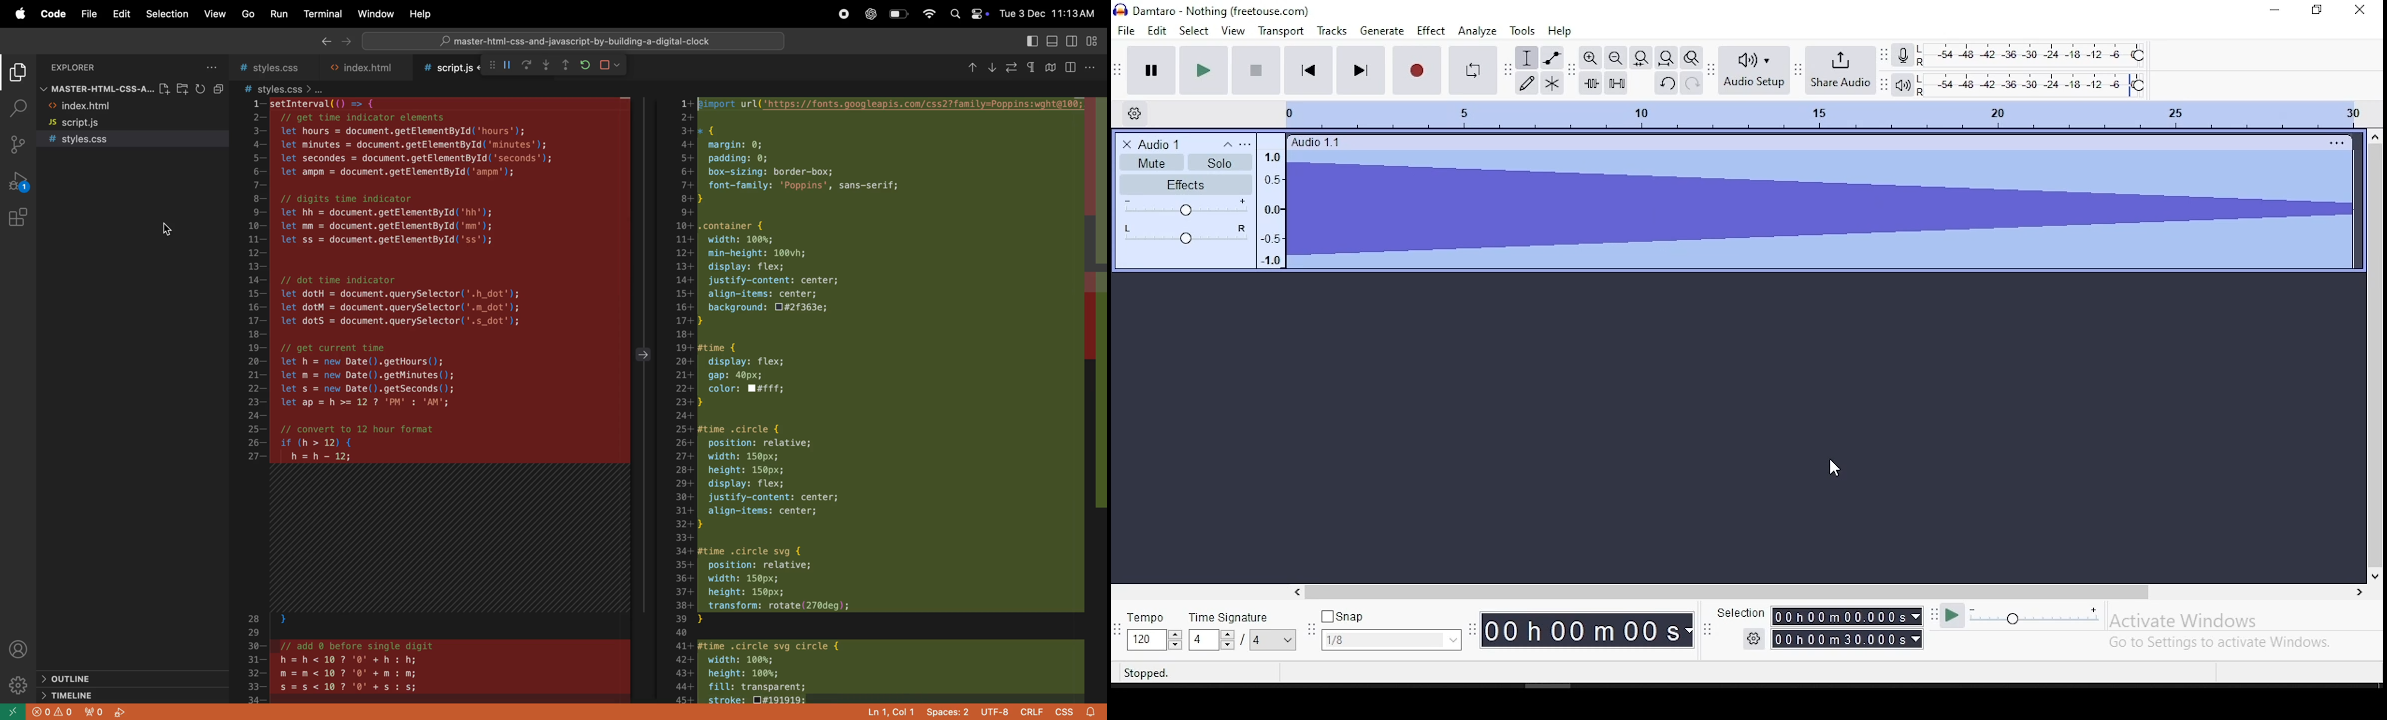 This screenshot has height=728, width=2408. I want to click on , so click(2275, 9).